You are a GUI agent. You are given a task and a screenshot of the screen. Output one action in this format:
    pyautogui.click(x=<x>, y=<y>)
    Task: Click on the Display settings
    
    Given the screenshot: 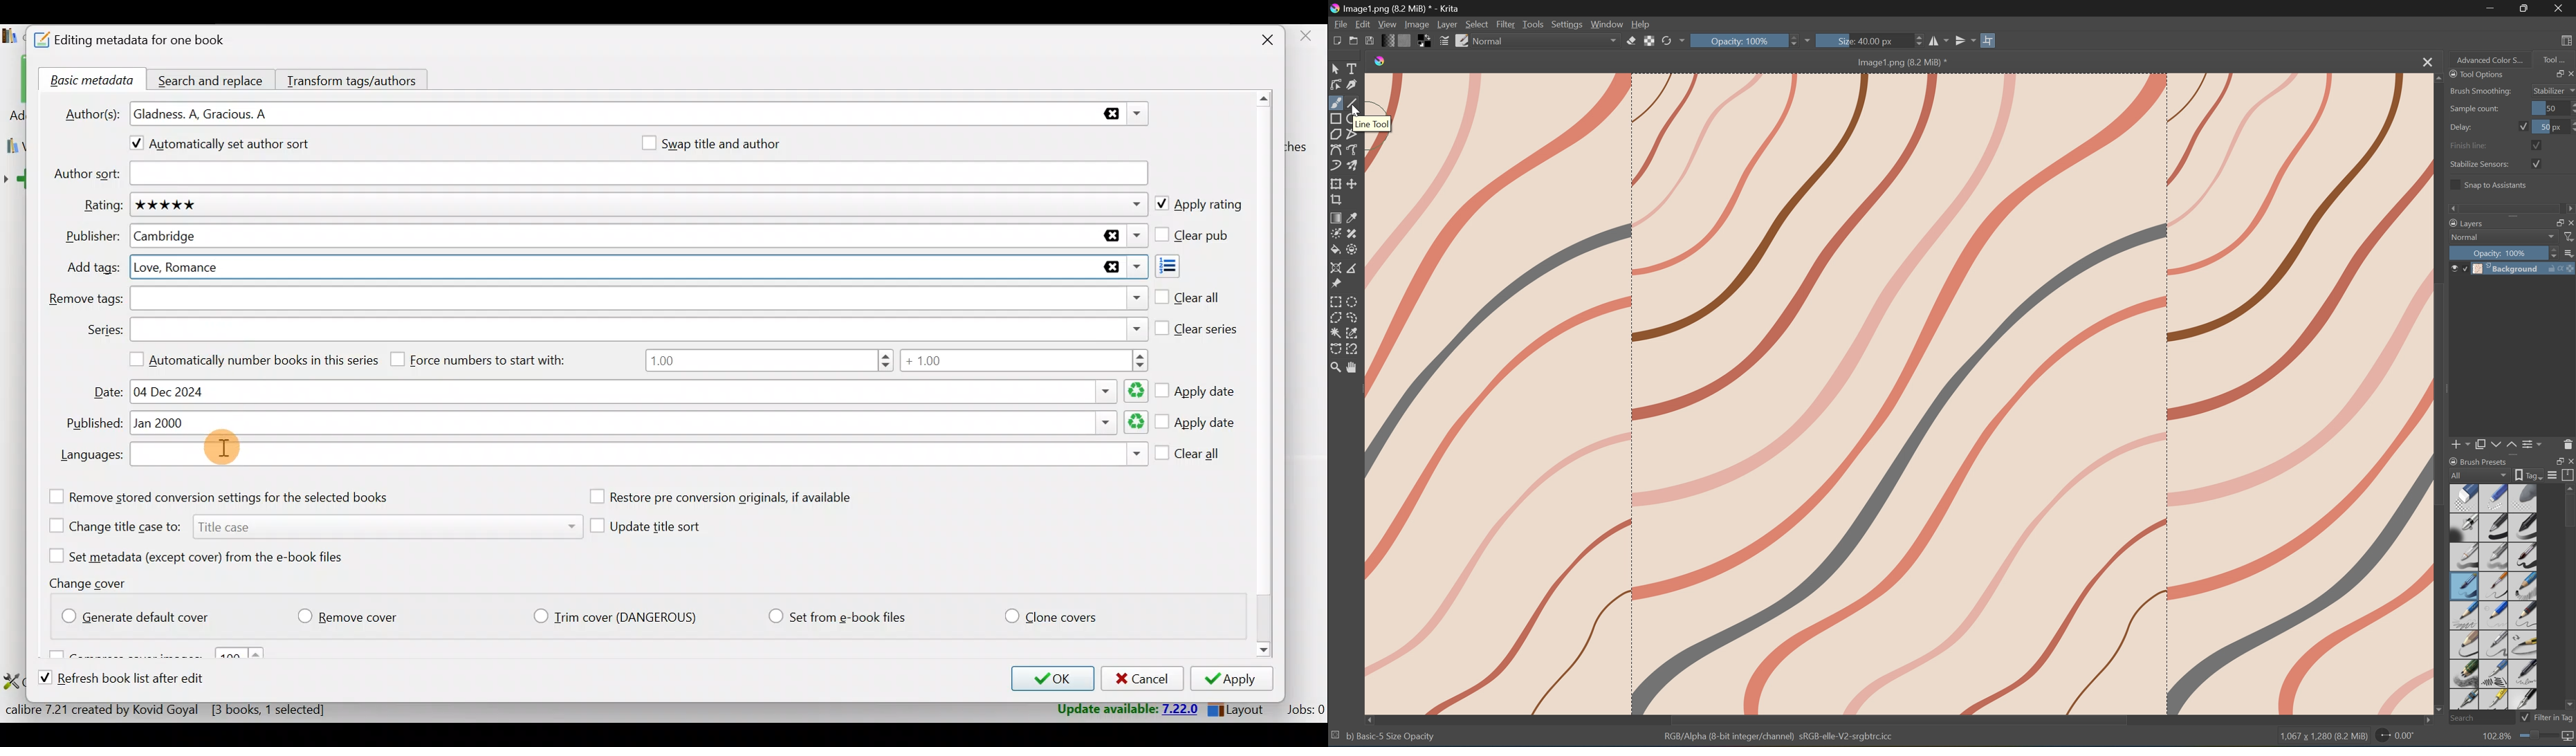 What is the action you would take?
    pyautogui.click(x=2554, y=476)
    